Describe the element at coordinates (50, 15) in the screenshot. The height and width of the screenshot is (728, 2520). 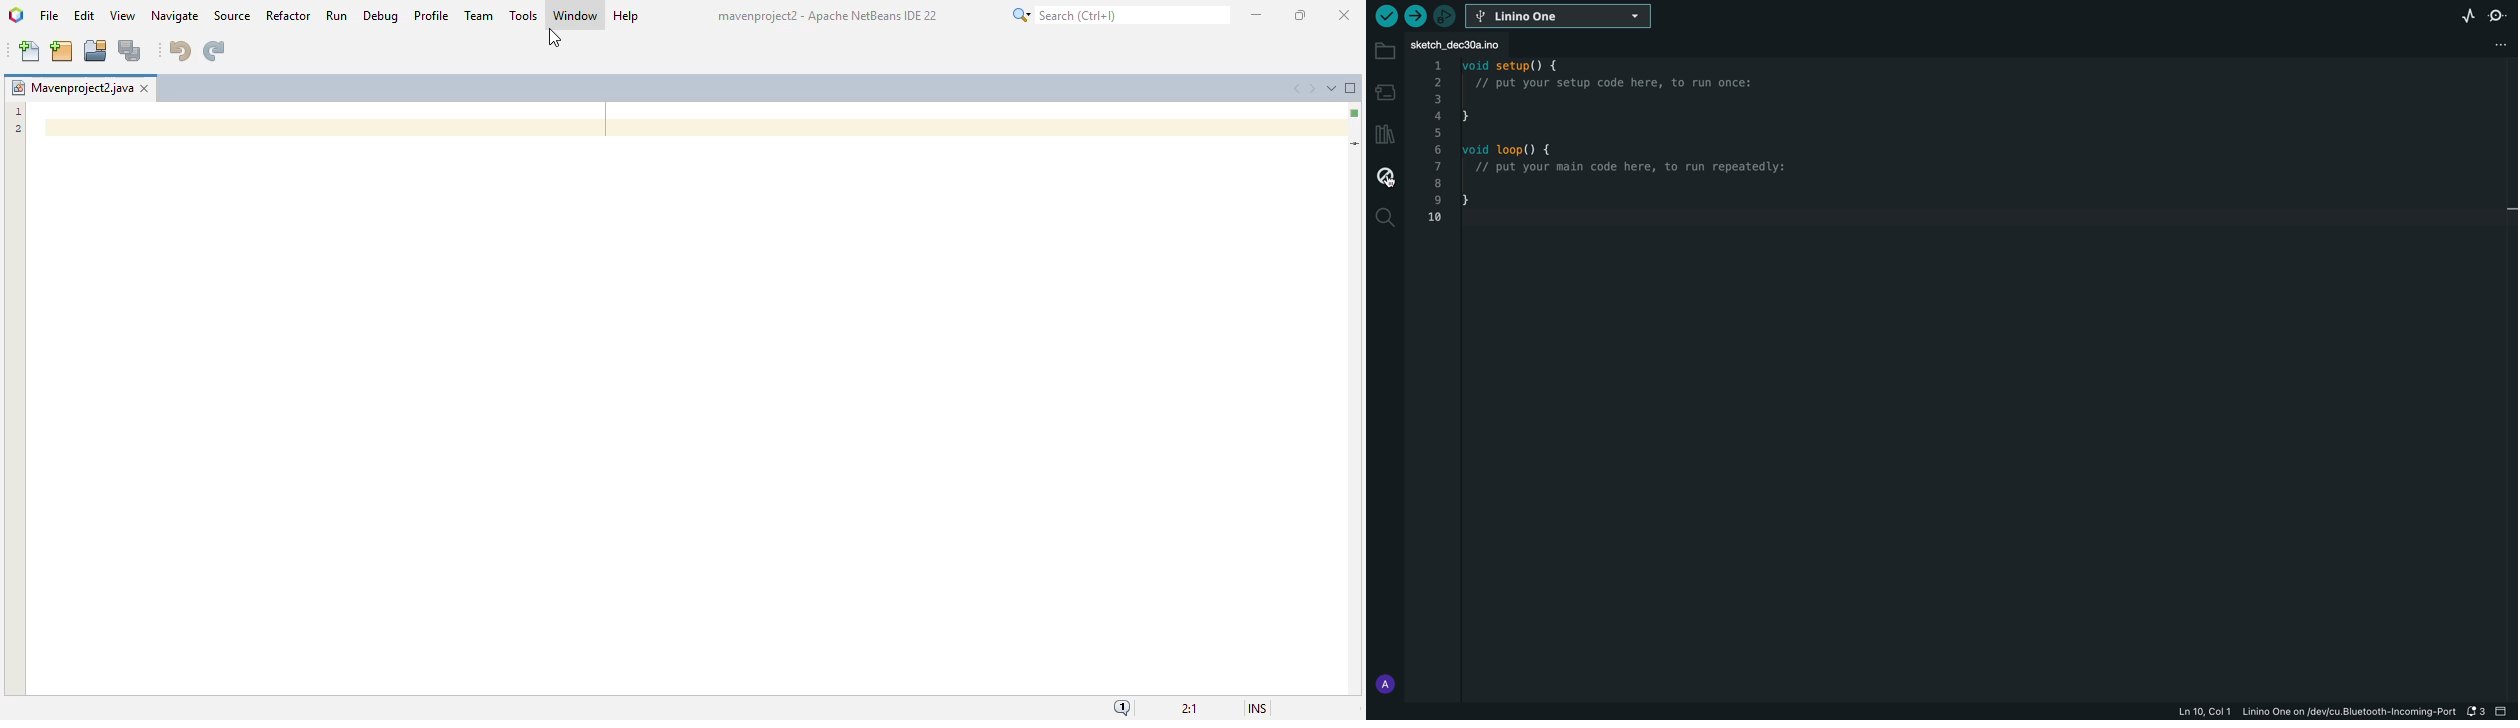
I see `file` at that location.